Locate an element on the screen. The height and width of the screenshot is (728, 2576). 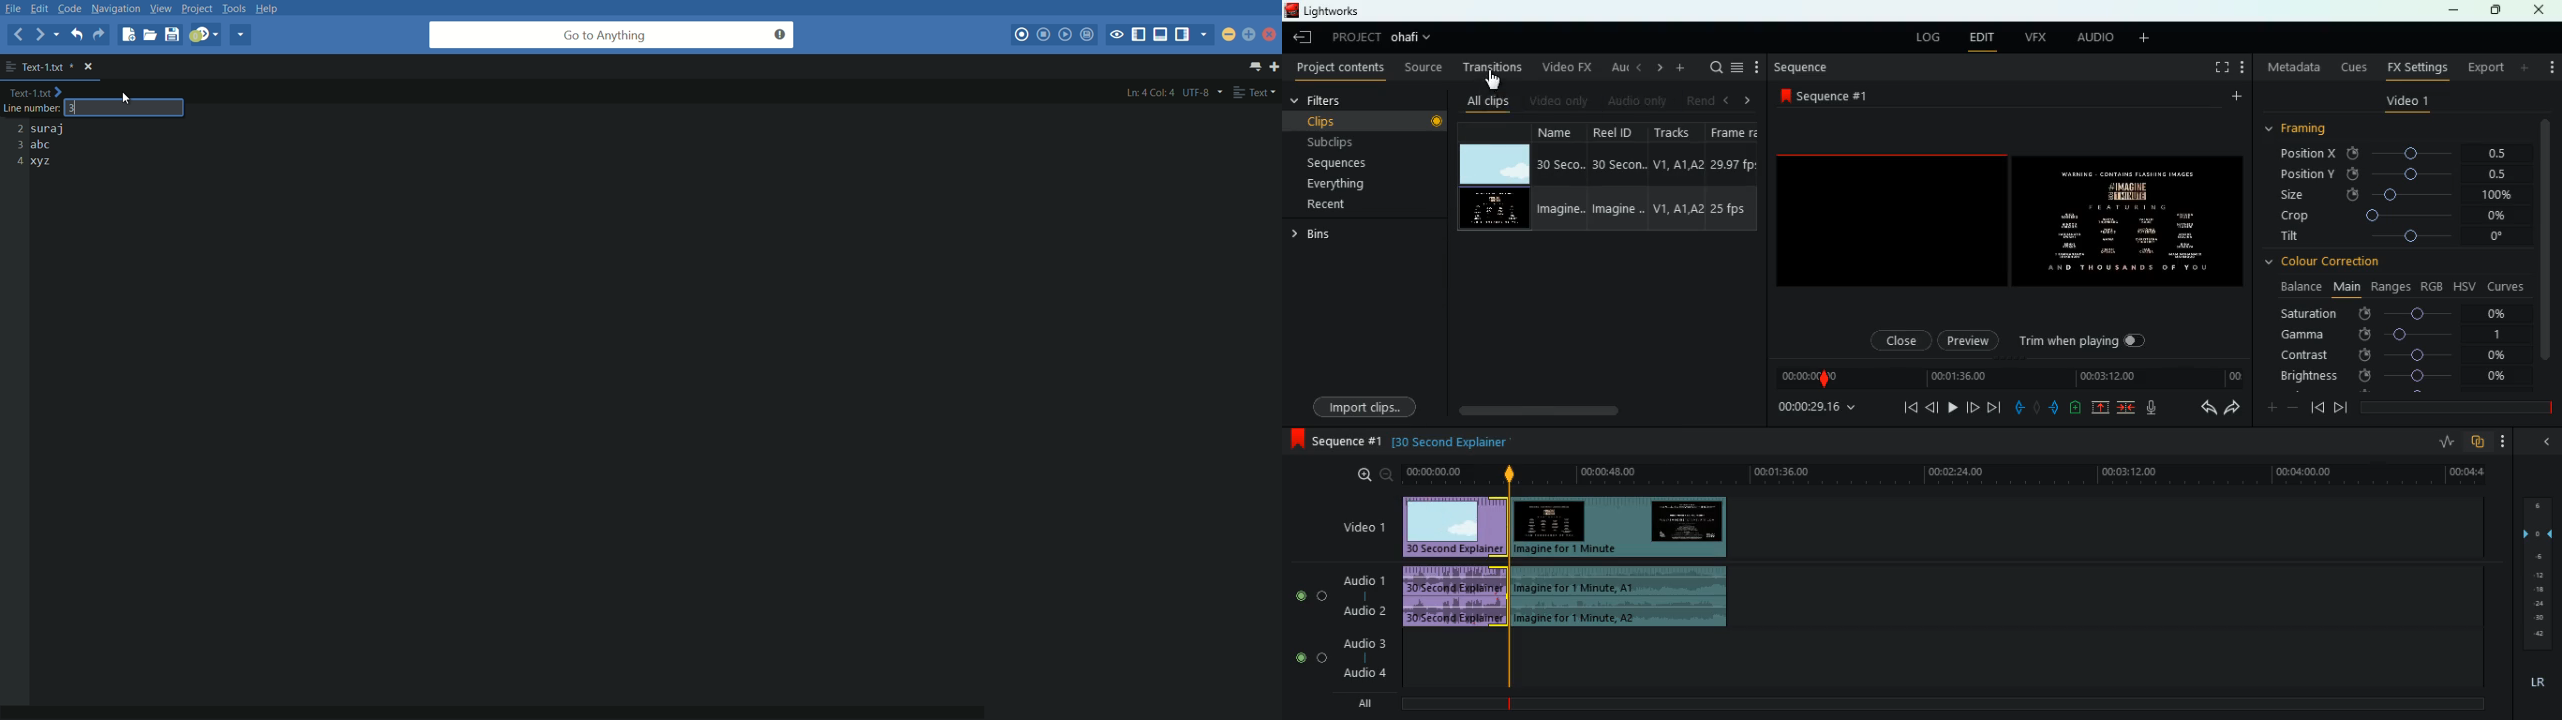
video fx is located at coordinates (1564, 68).